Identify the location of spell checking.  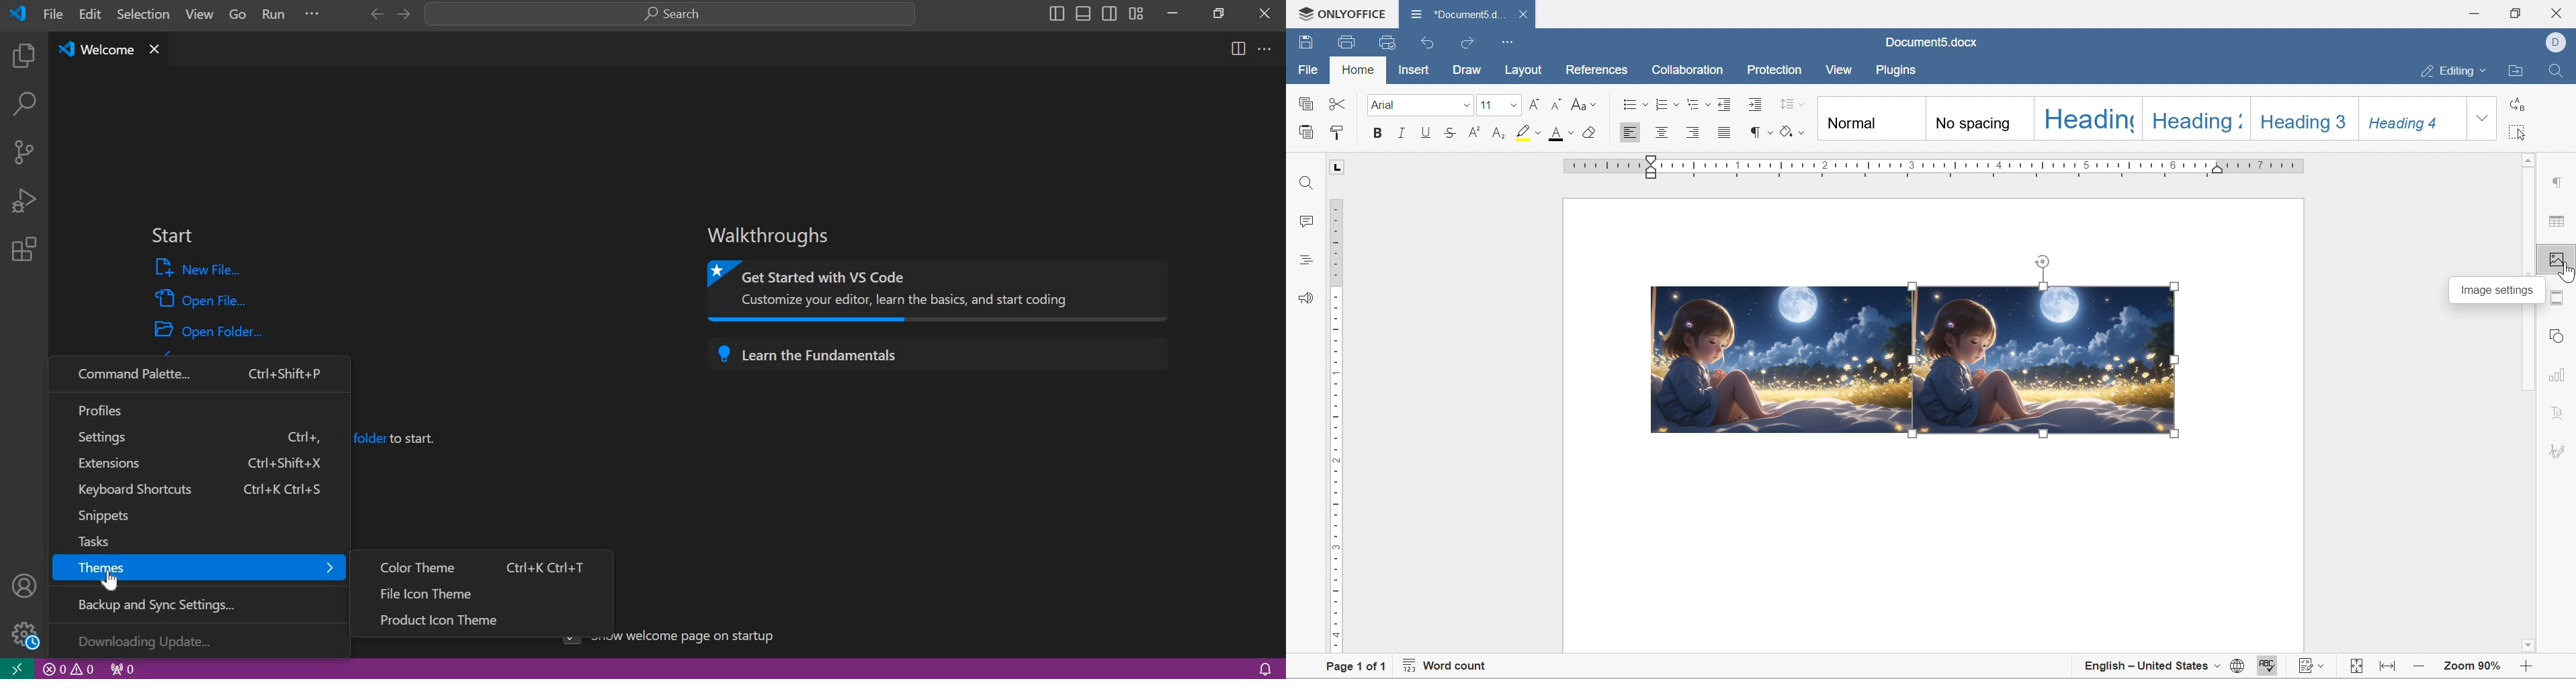
(2272, 665).